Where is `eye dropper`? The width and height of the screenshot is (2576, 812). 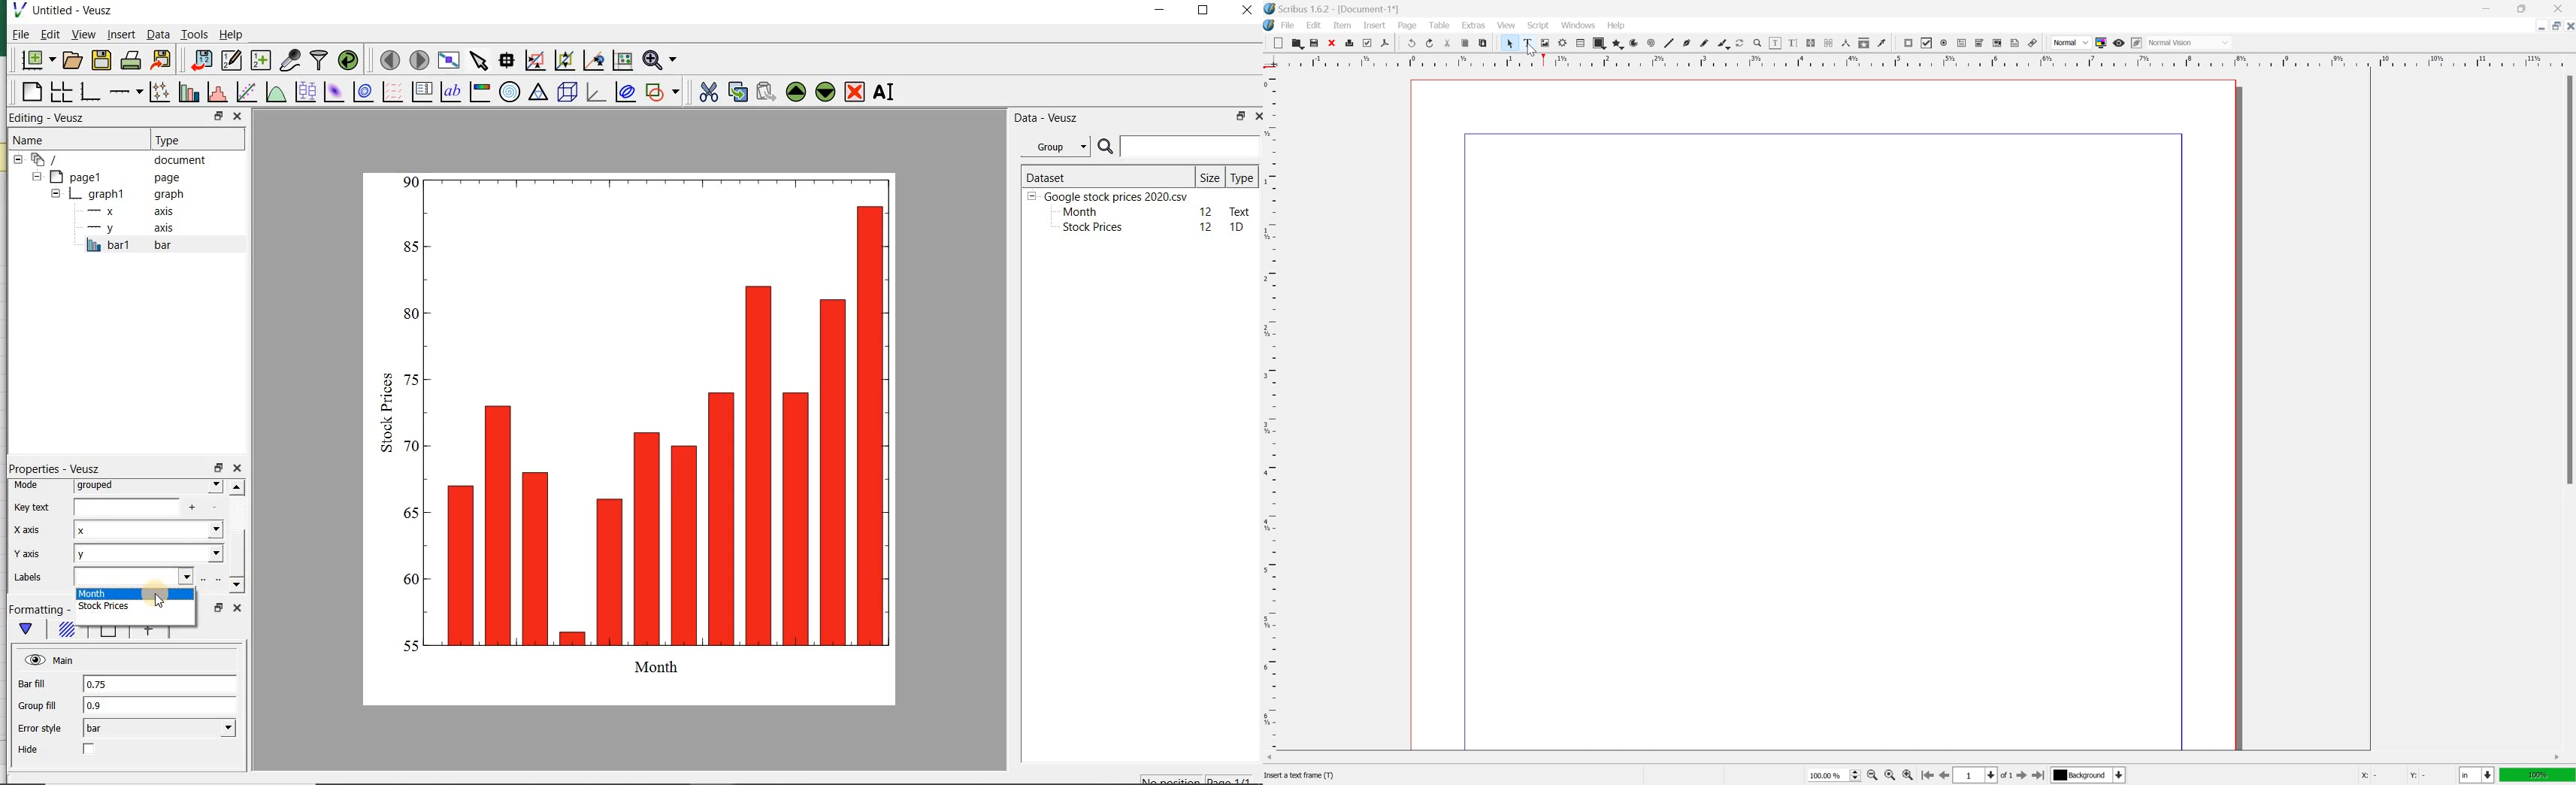 eye dropper is located at coordinates (1882, 43).